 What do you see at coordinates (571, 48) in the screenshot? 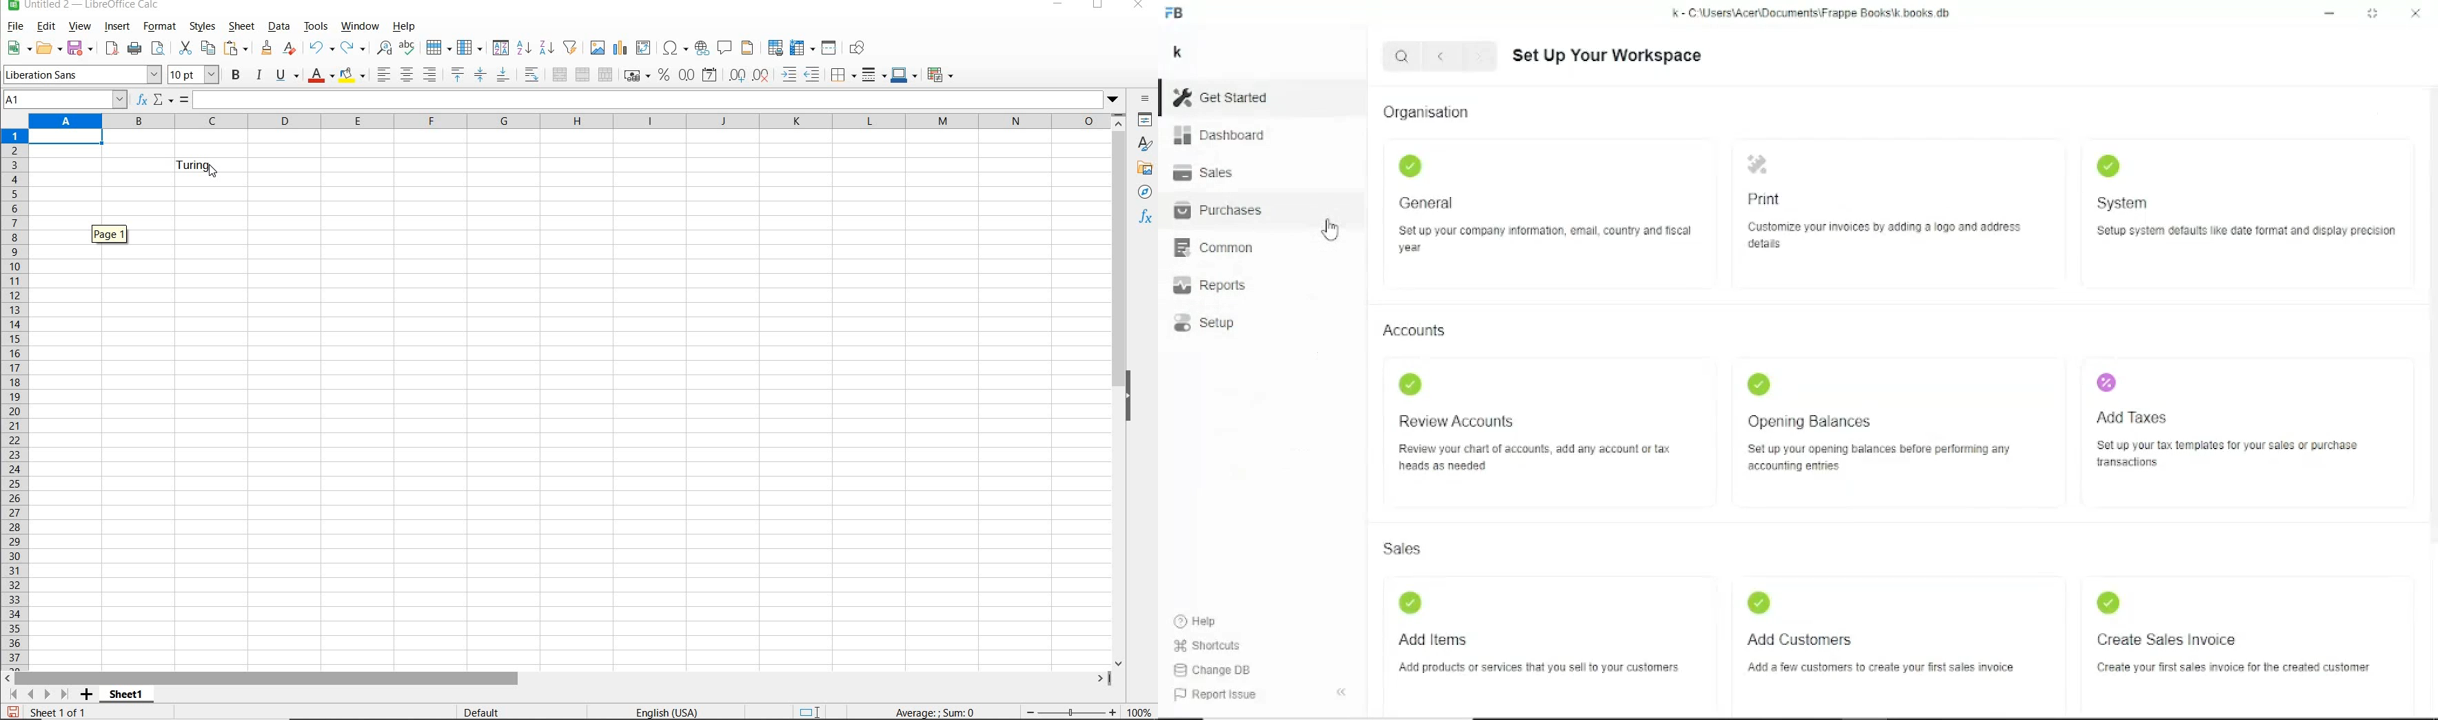
I see `AUTOFILTER` at bounding box center [571, 48].